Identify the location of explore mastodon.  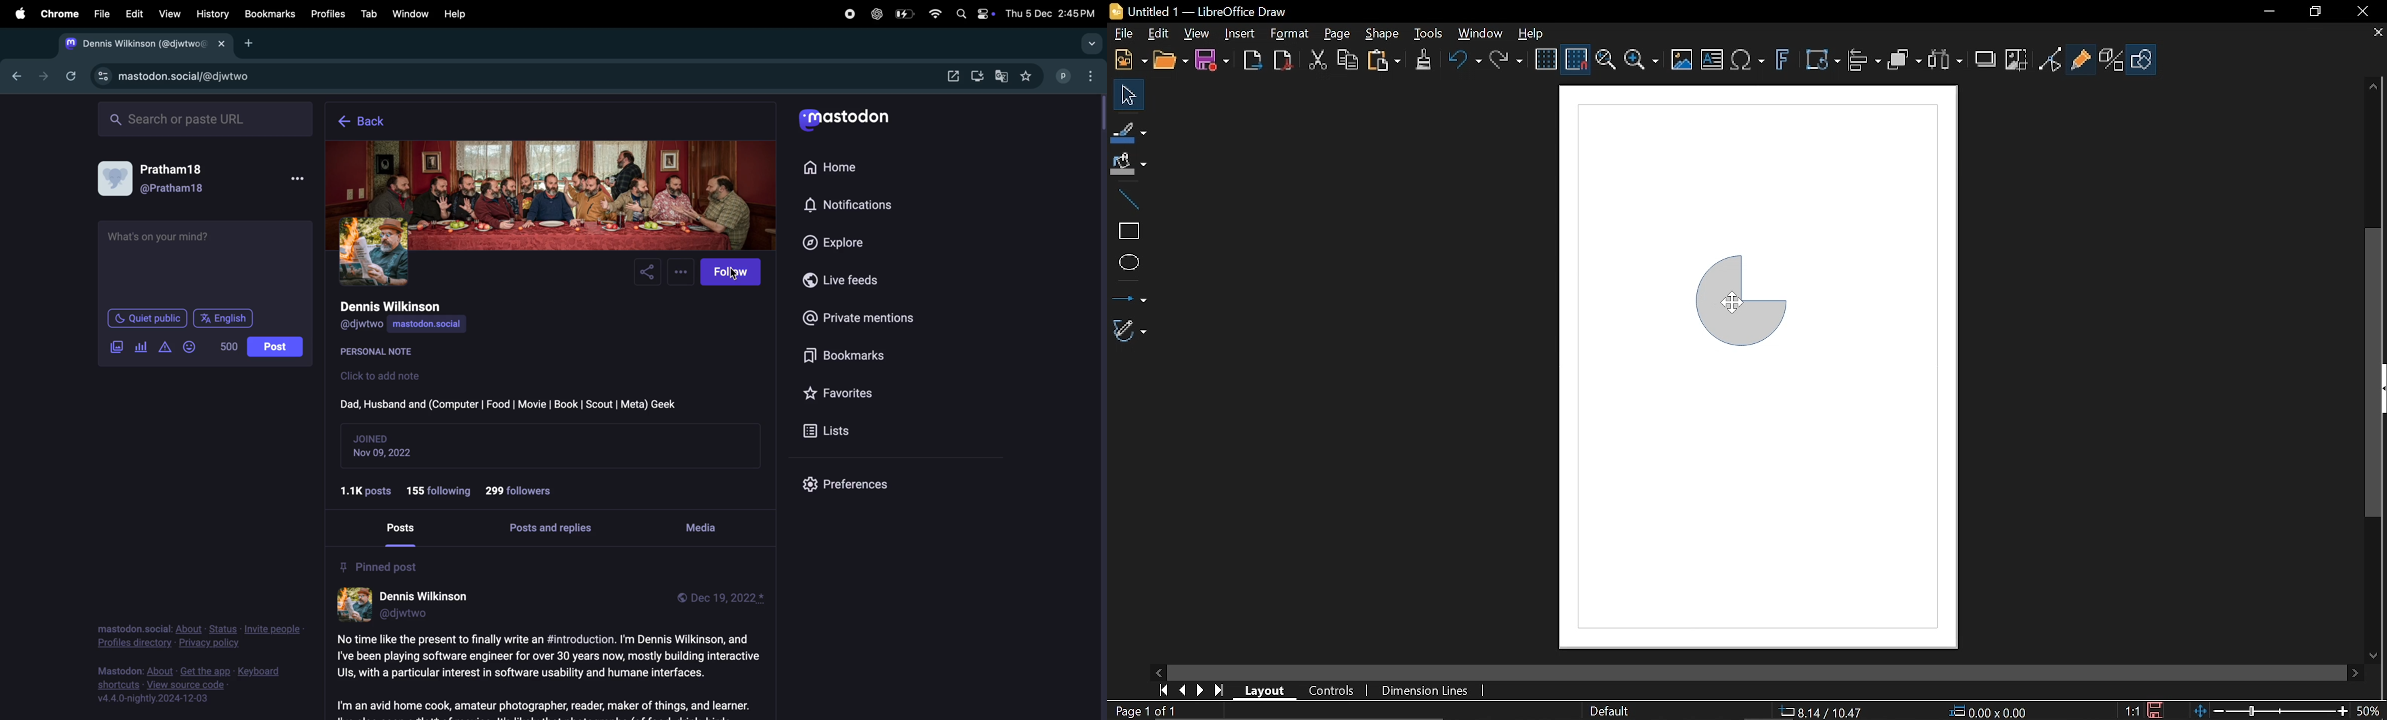
(142, 45).